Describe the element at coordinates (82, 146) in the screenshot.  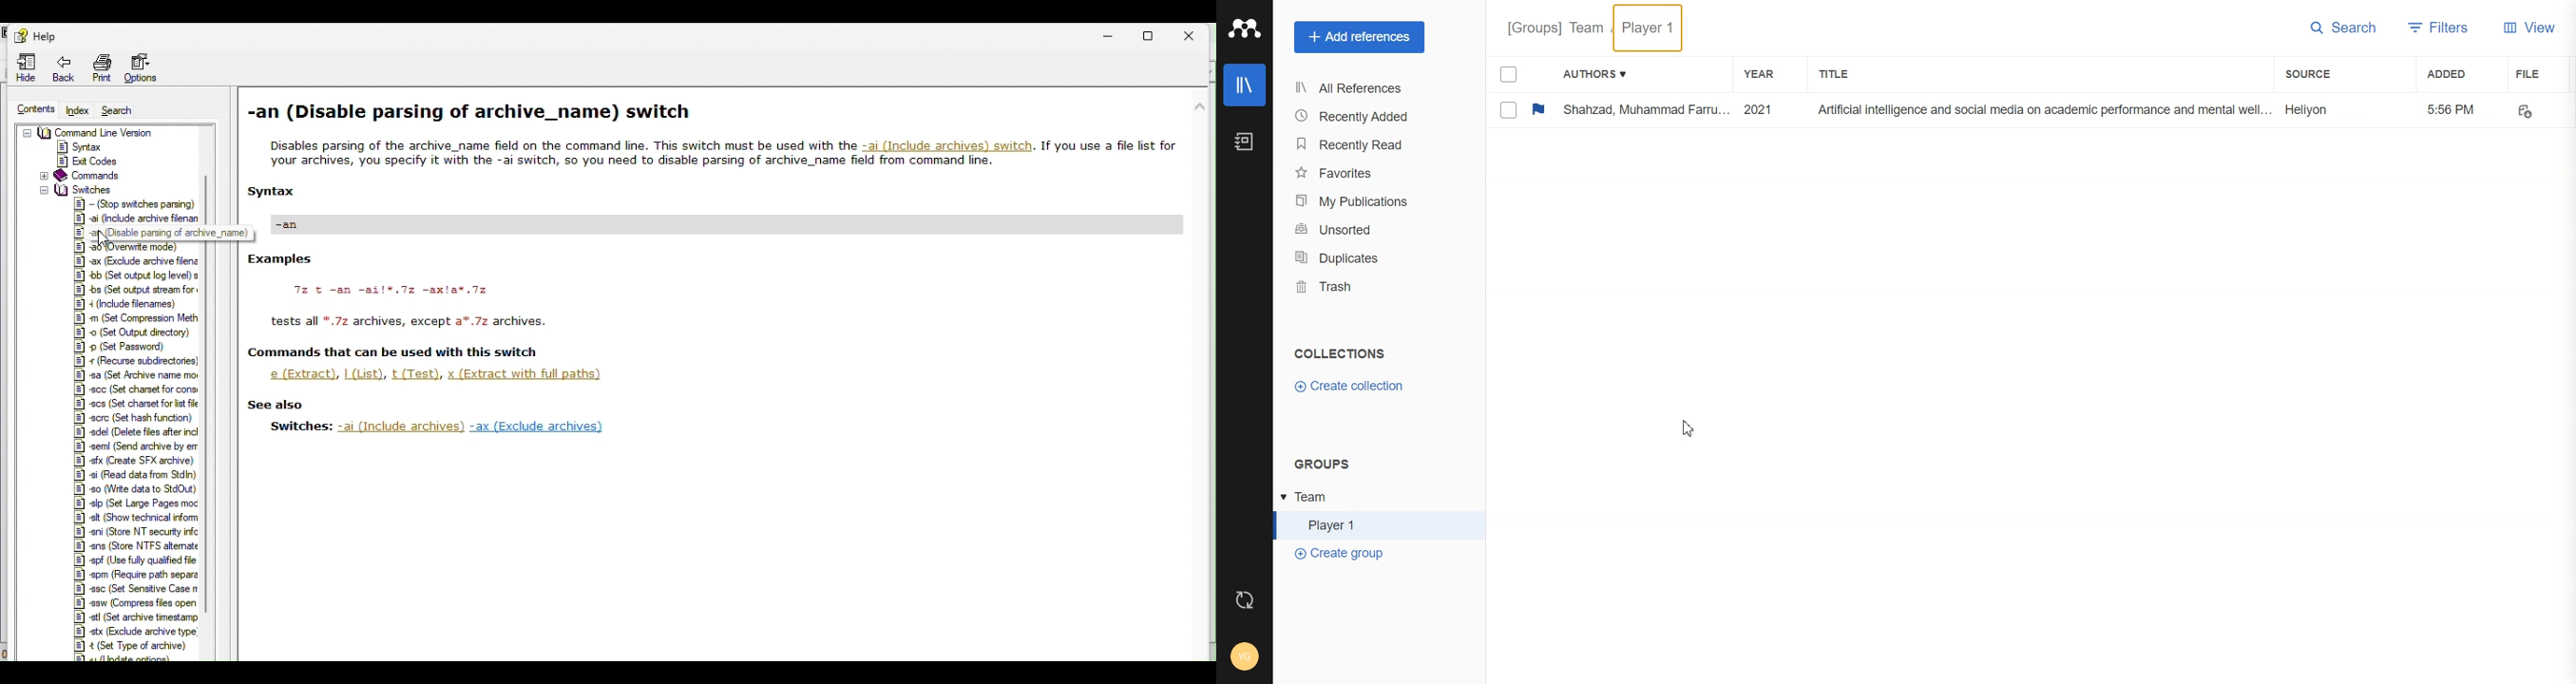
I see `Syntax` at that location.